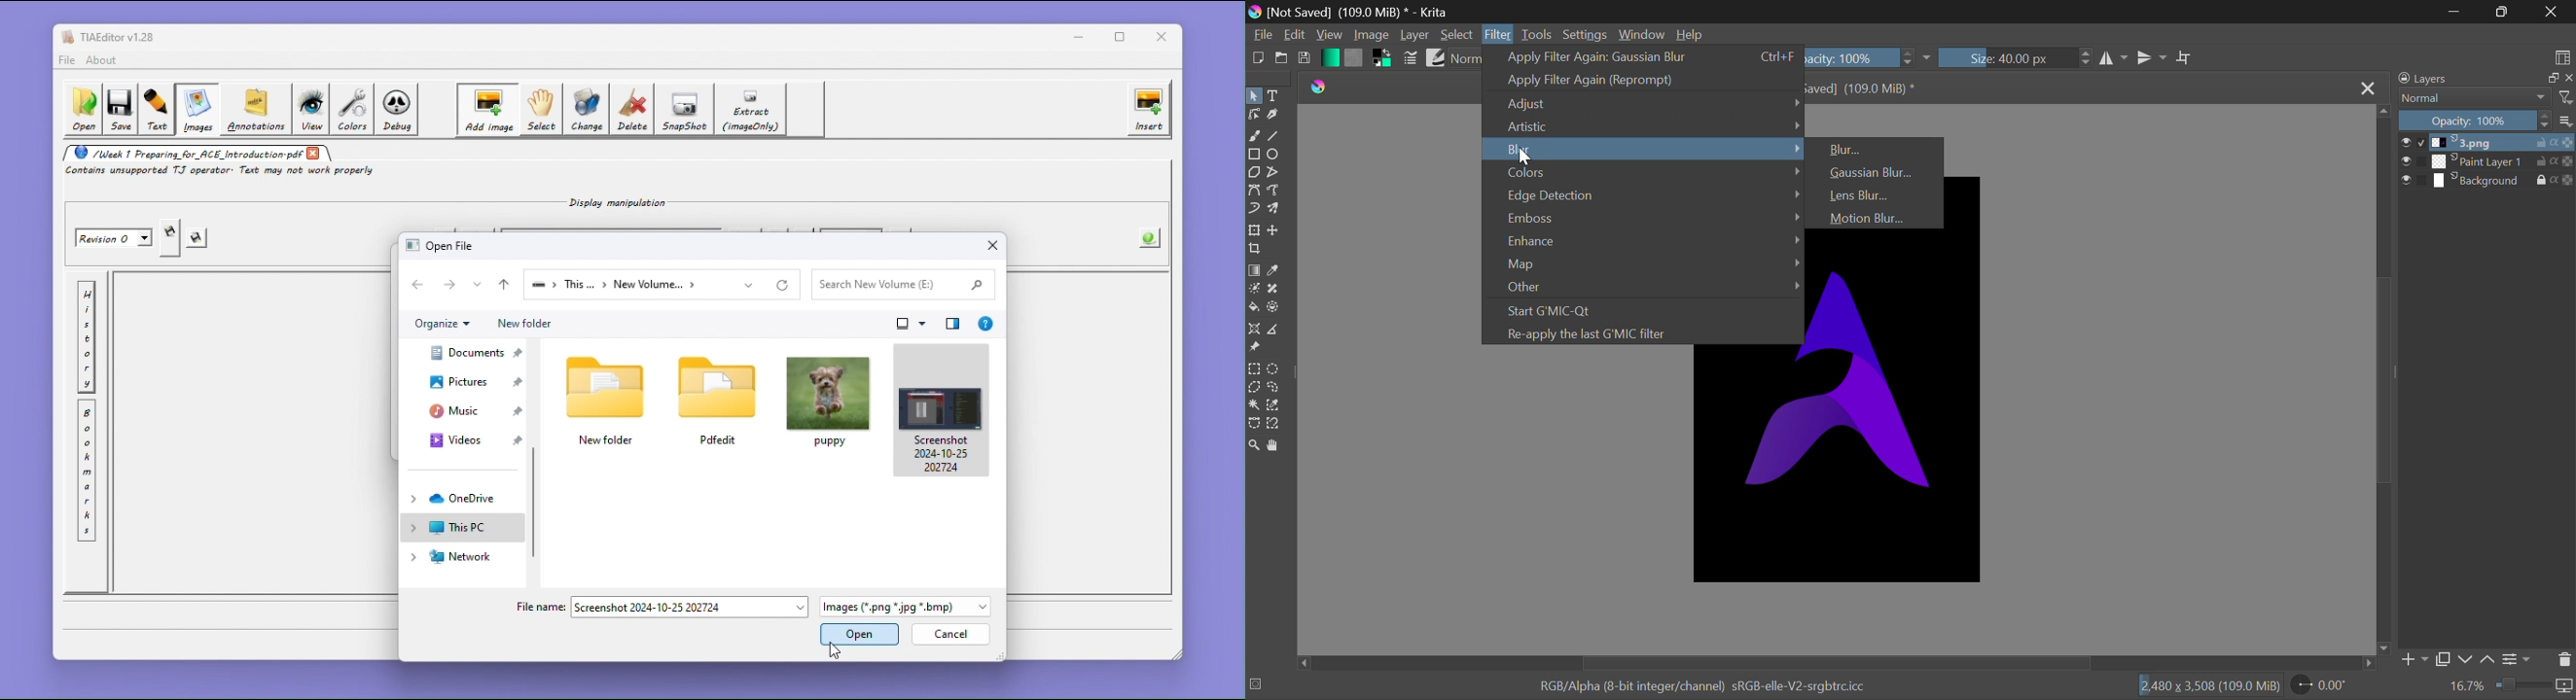 The height and width of the screenshot is (700, 2576). I want to click on 2,480 x 3,508 (109.0 MiB), so click(2212, 687).